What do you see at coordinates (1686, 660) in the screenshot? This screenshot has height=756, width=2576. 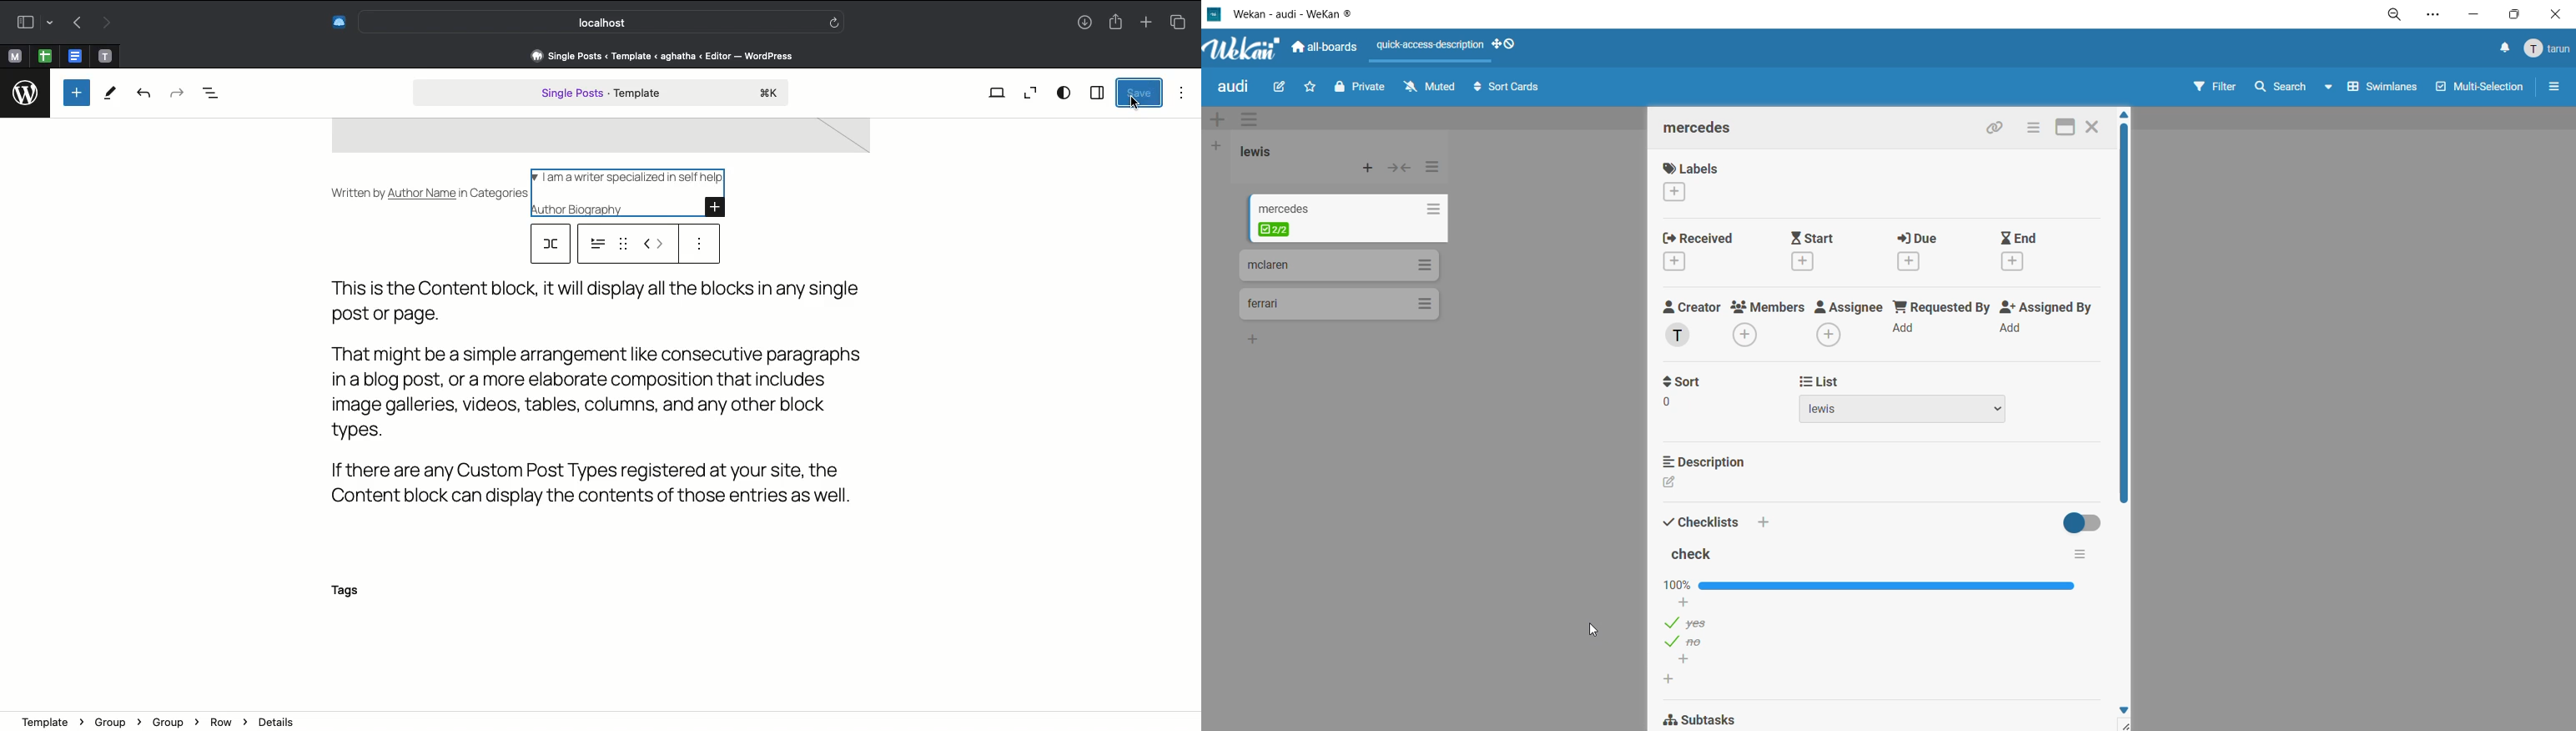 I see `add` at bounding box center [1686, 660].